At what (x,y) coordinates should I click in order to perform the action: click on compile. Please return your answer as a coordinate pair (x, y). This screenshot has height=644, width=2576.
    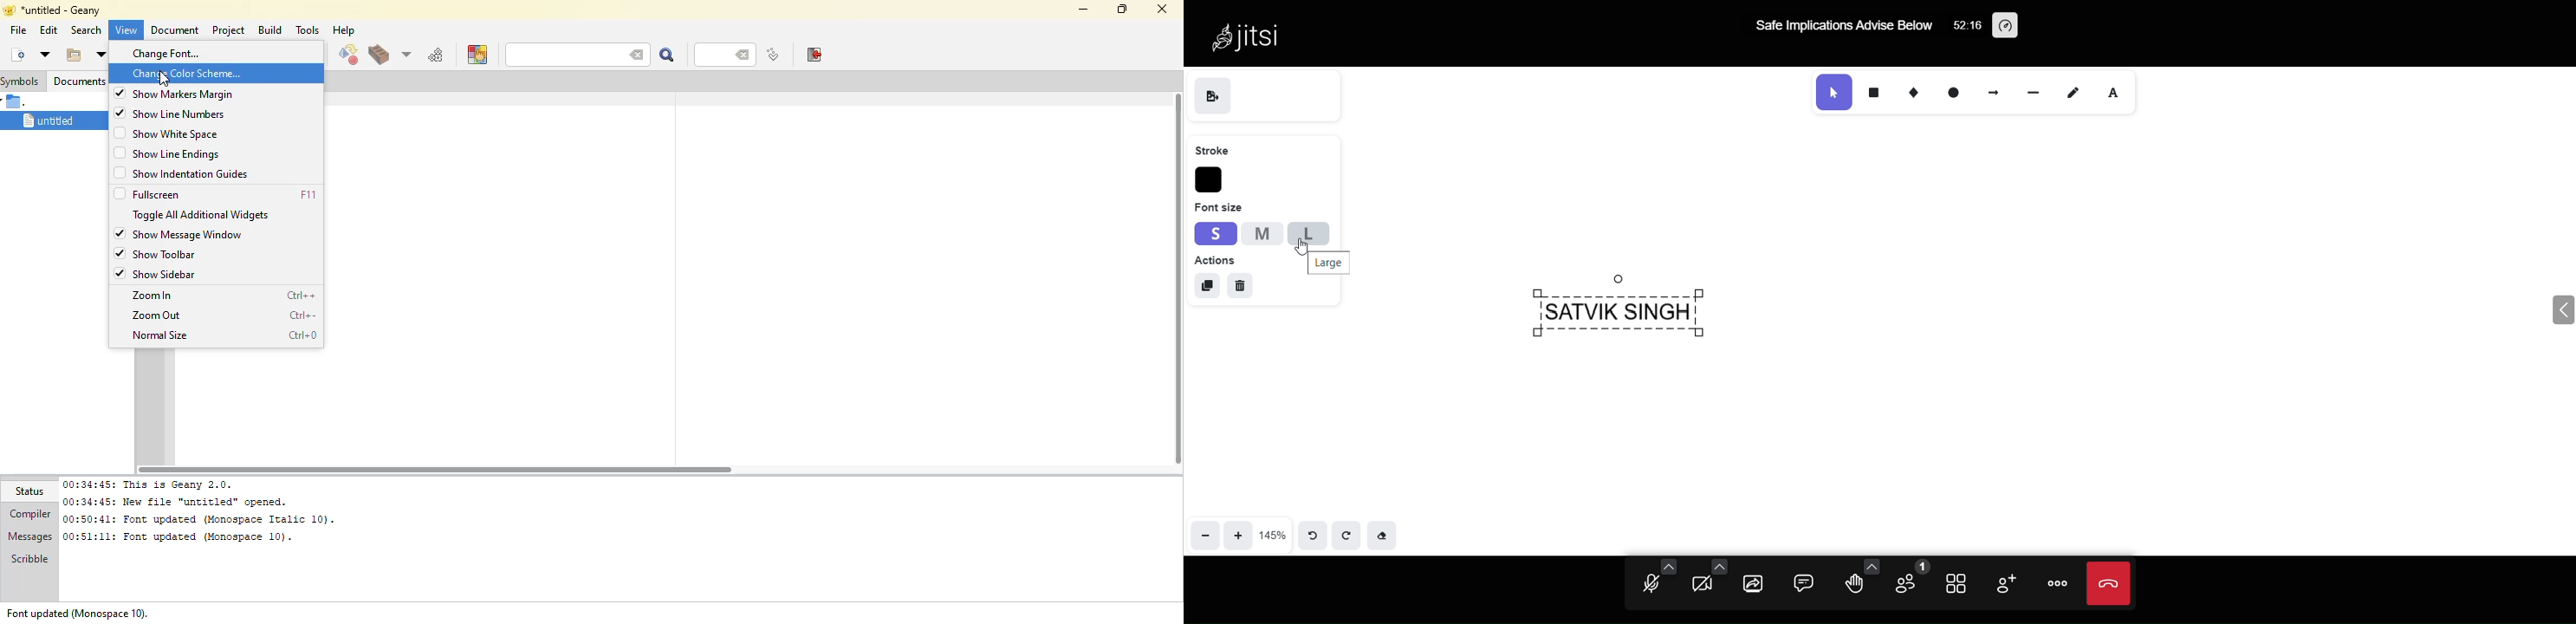
    Looking at the image, I should click on (347, 55).